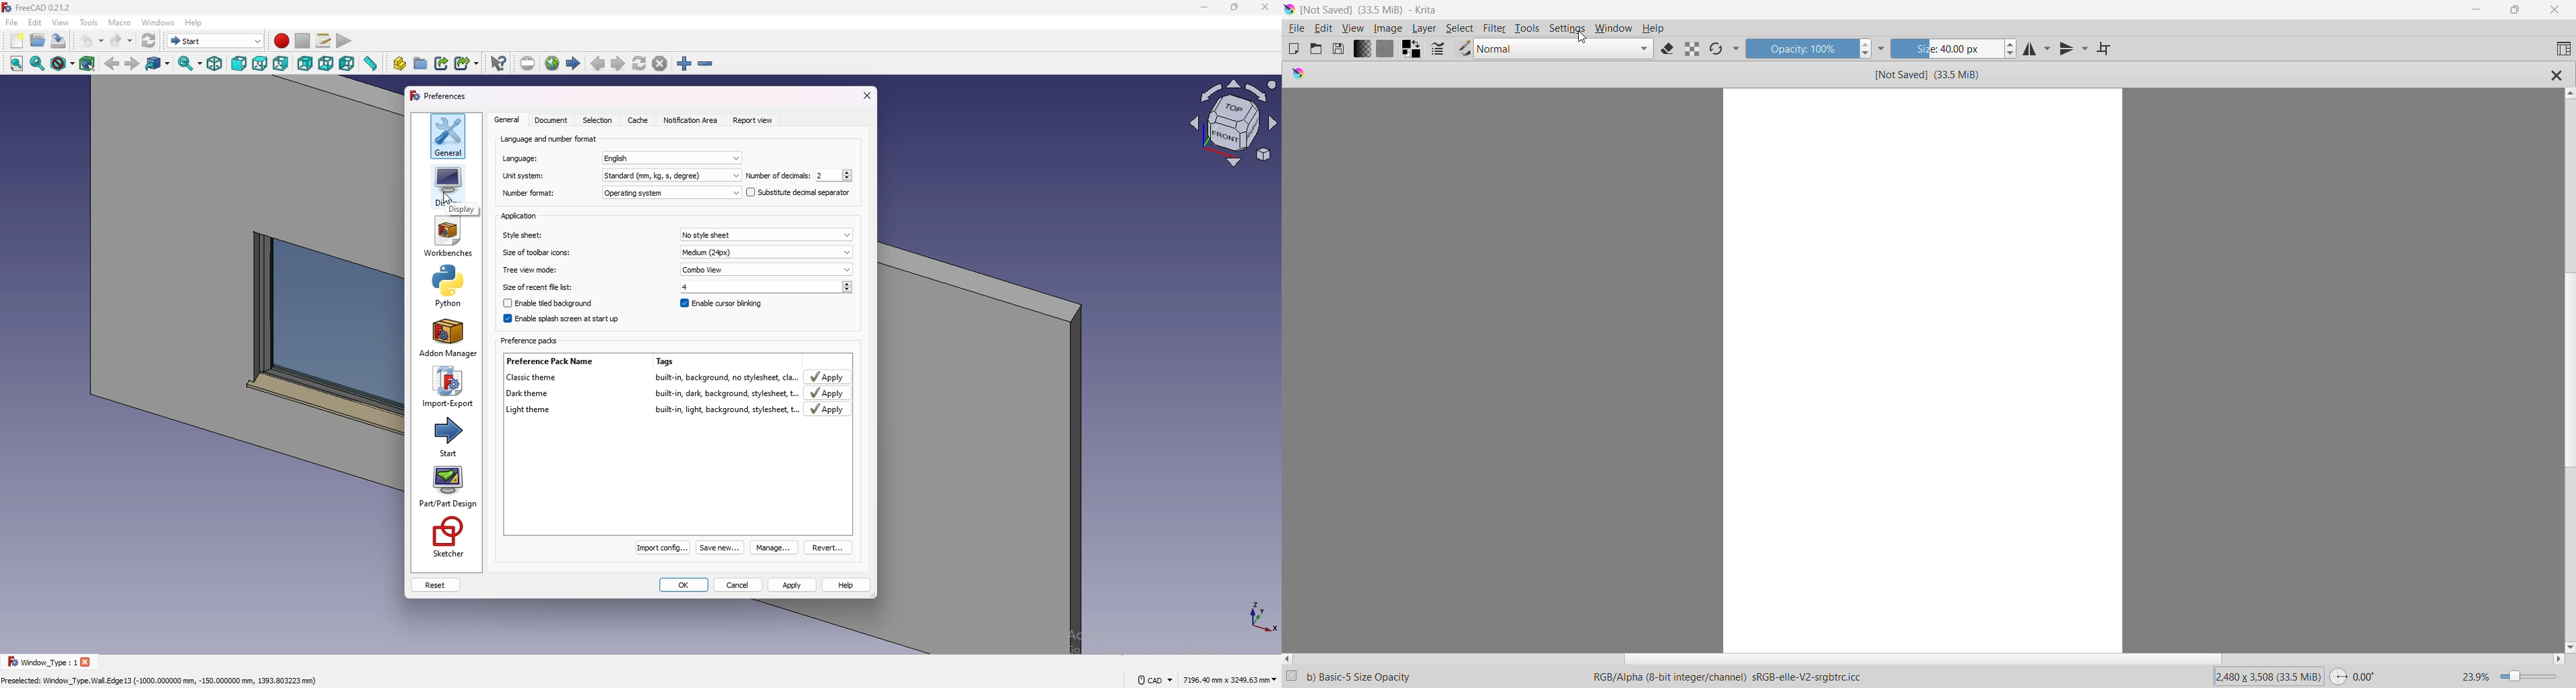  Describe the element at coordinates (159, 22) in the screenshot. I see `windows` at that location.